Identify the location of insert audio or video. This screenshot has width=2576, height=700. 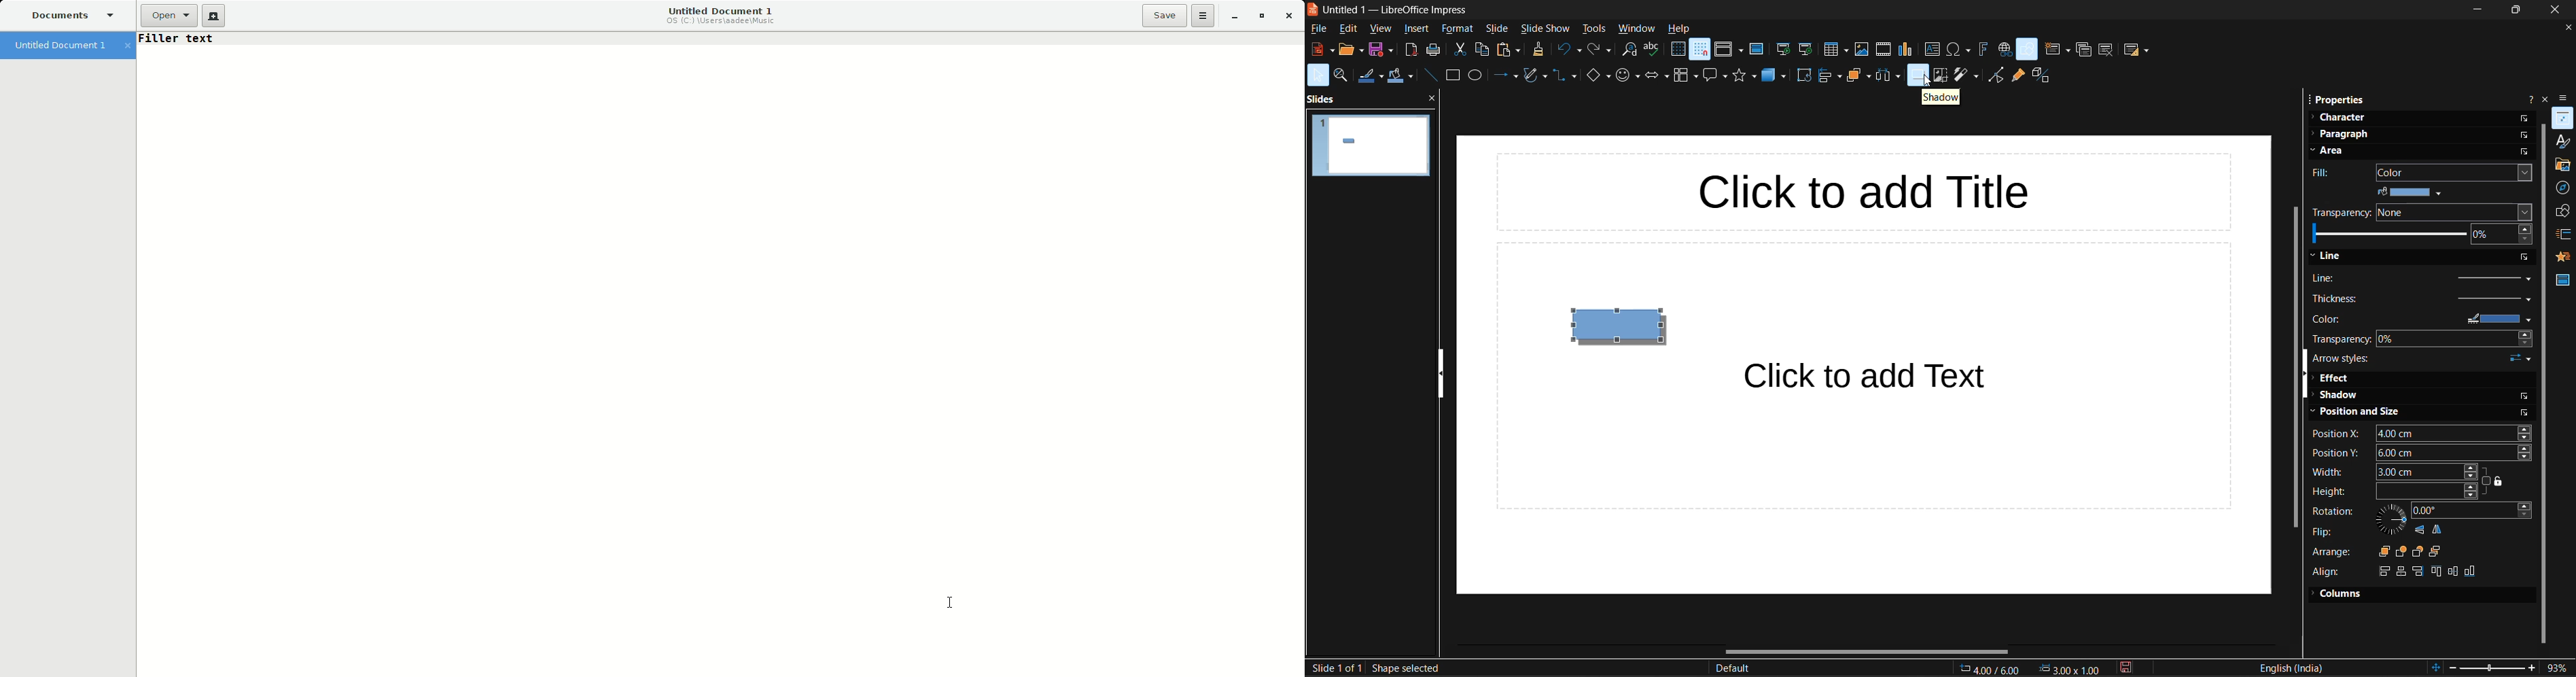
(1882, 49).